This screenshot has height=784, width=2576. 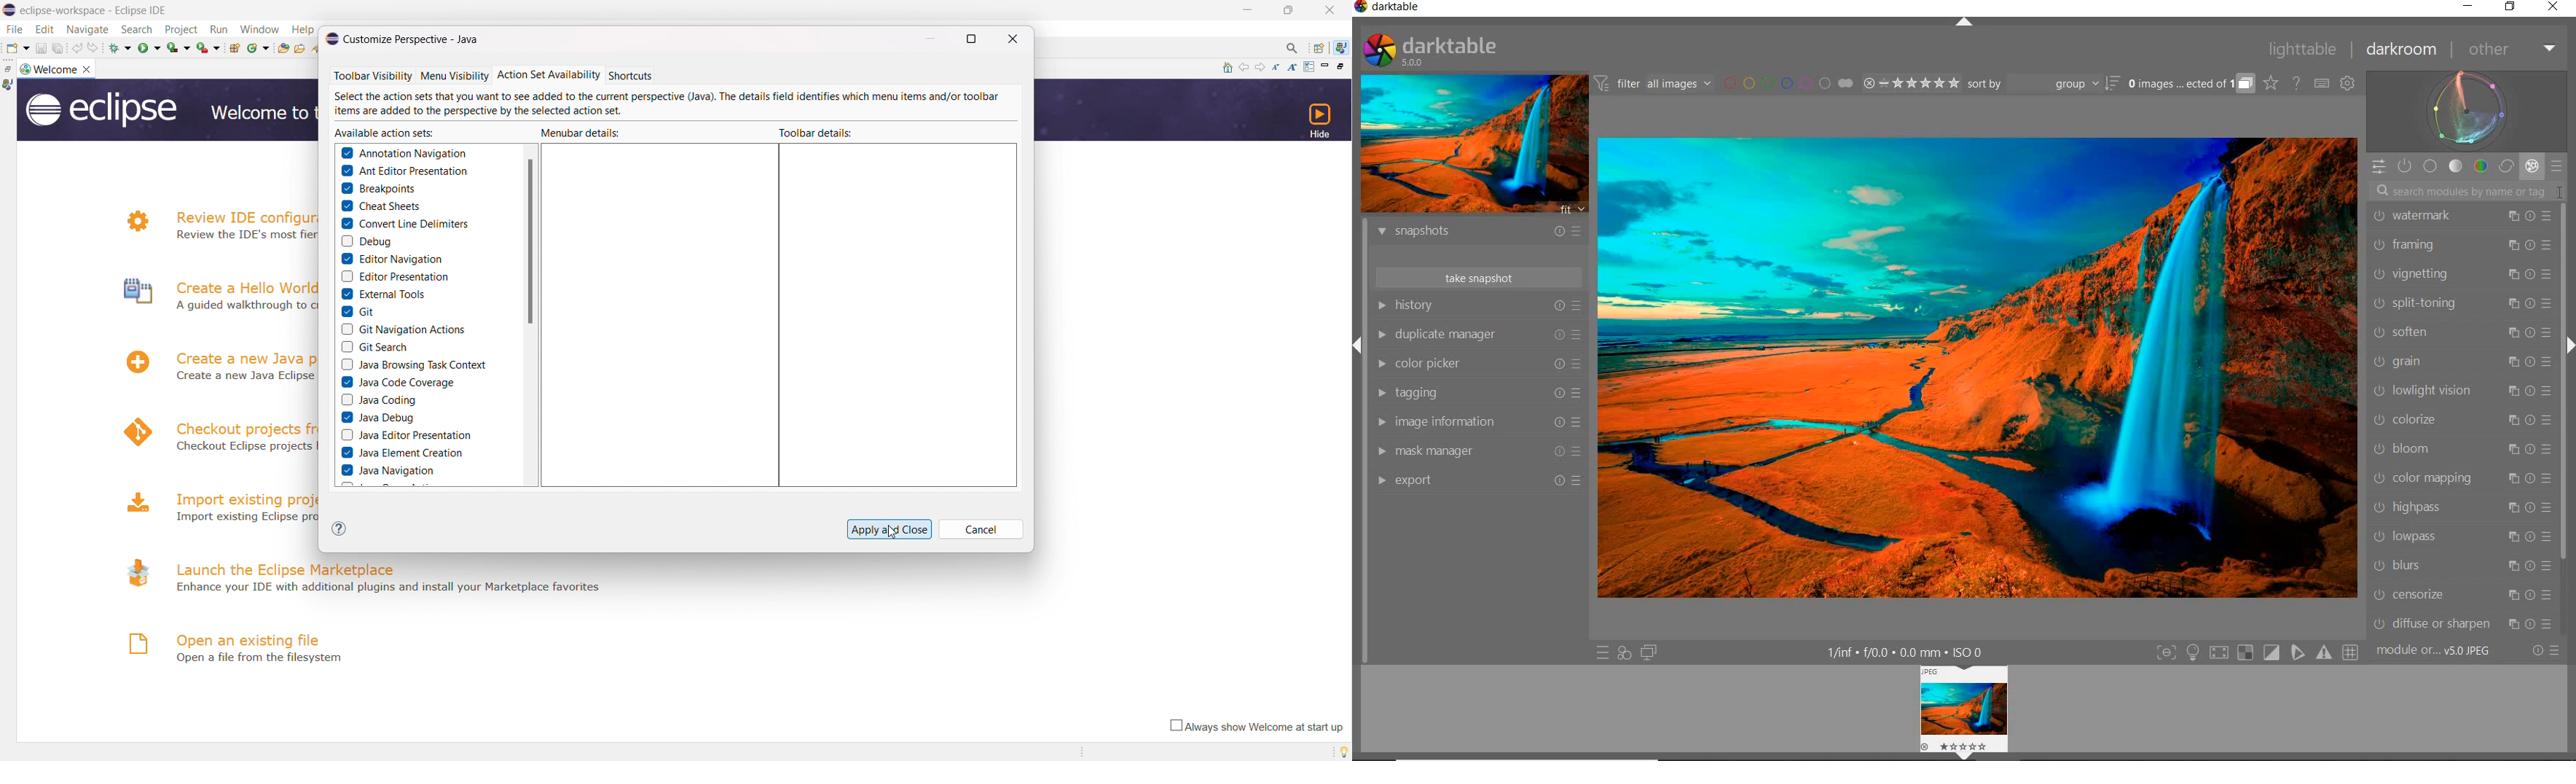 What do you see at coordinates (94, 48) in the screenshot?
I see `redo` at bounding box center [94, 48].